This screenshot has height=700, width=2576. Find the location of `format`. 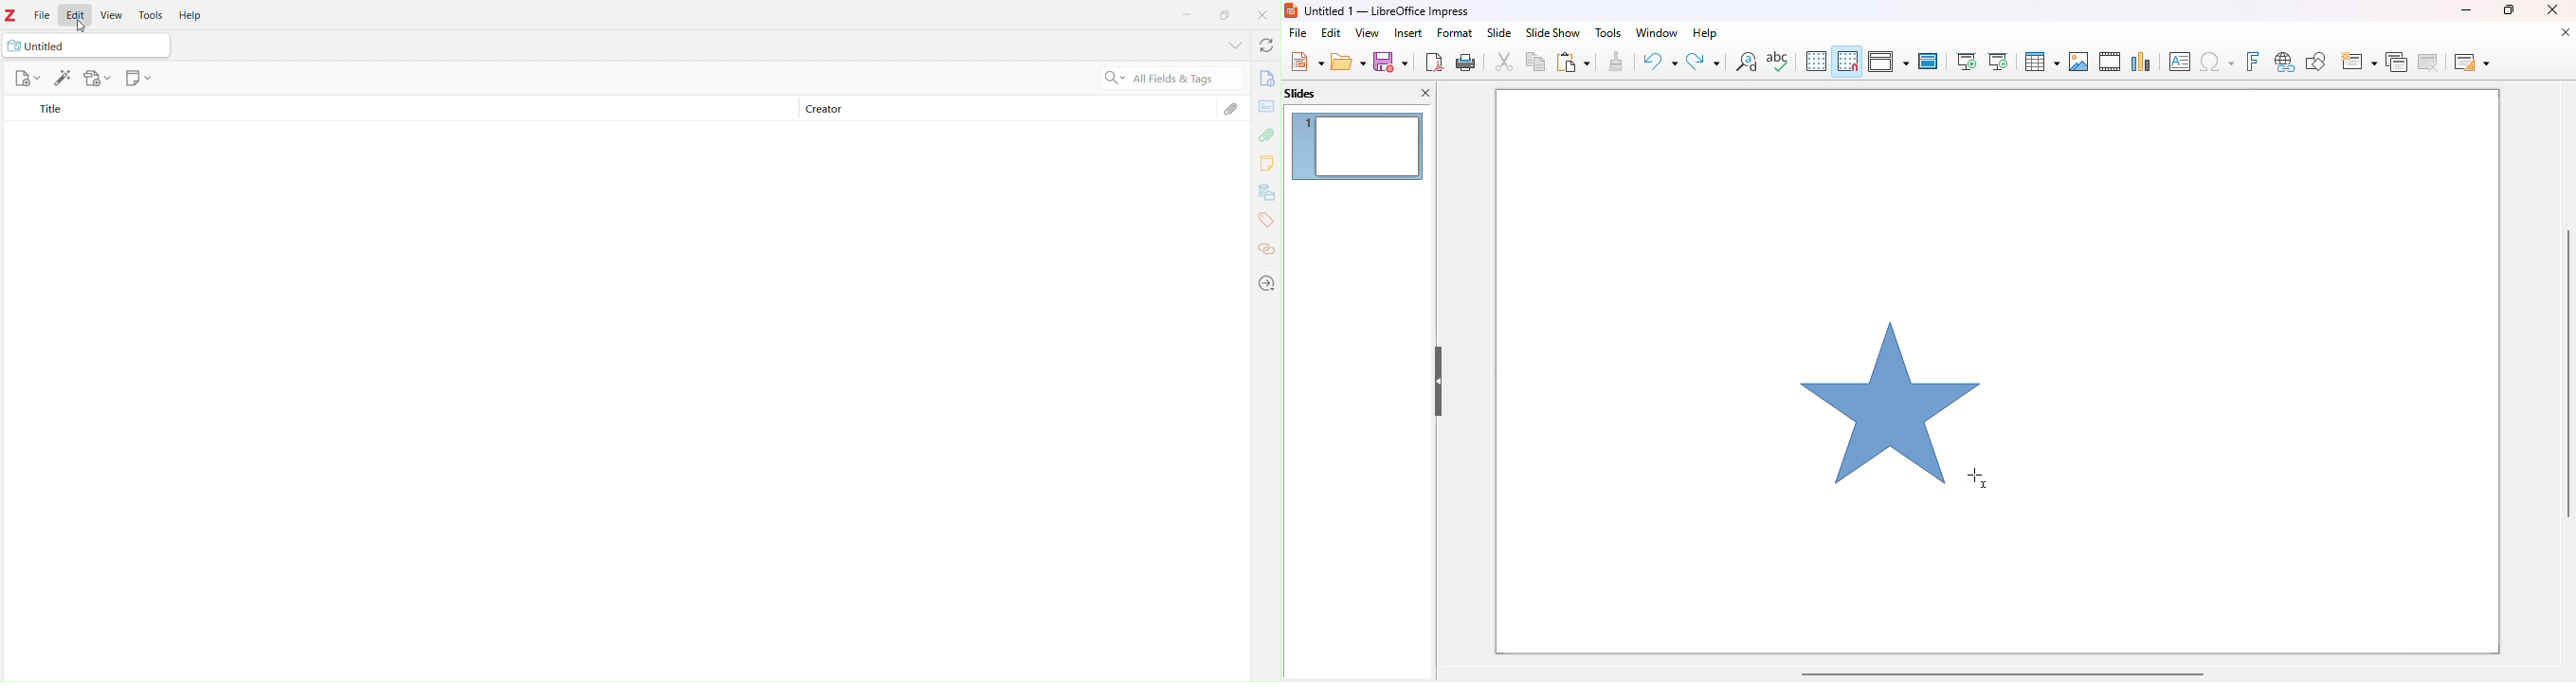

format is located at coordinates (1455, 32).